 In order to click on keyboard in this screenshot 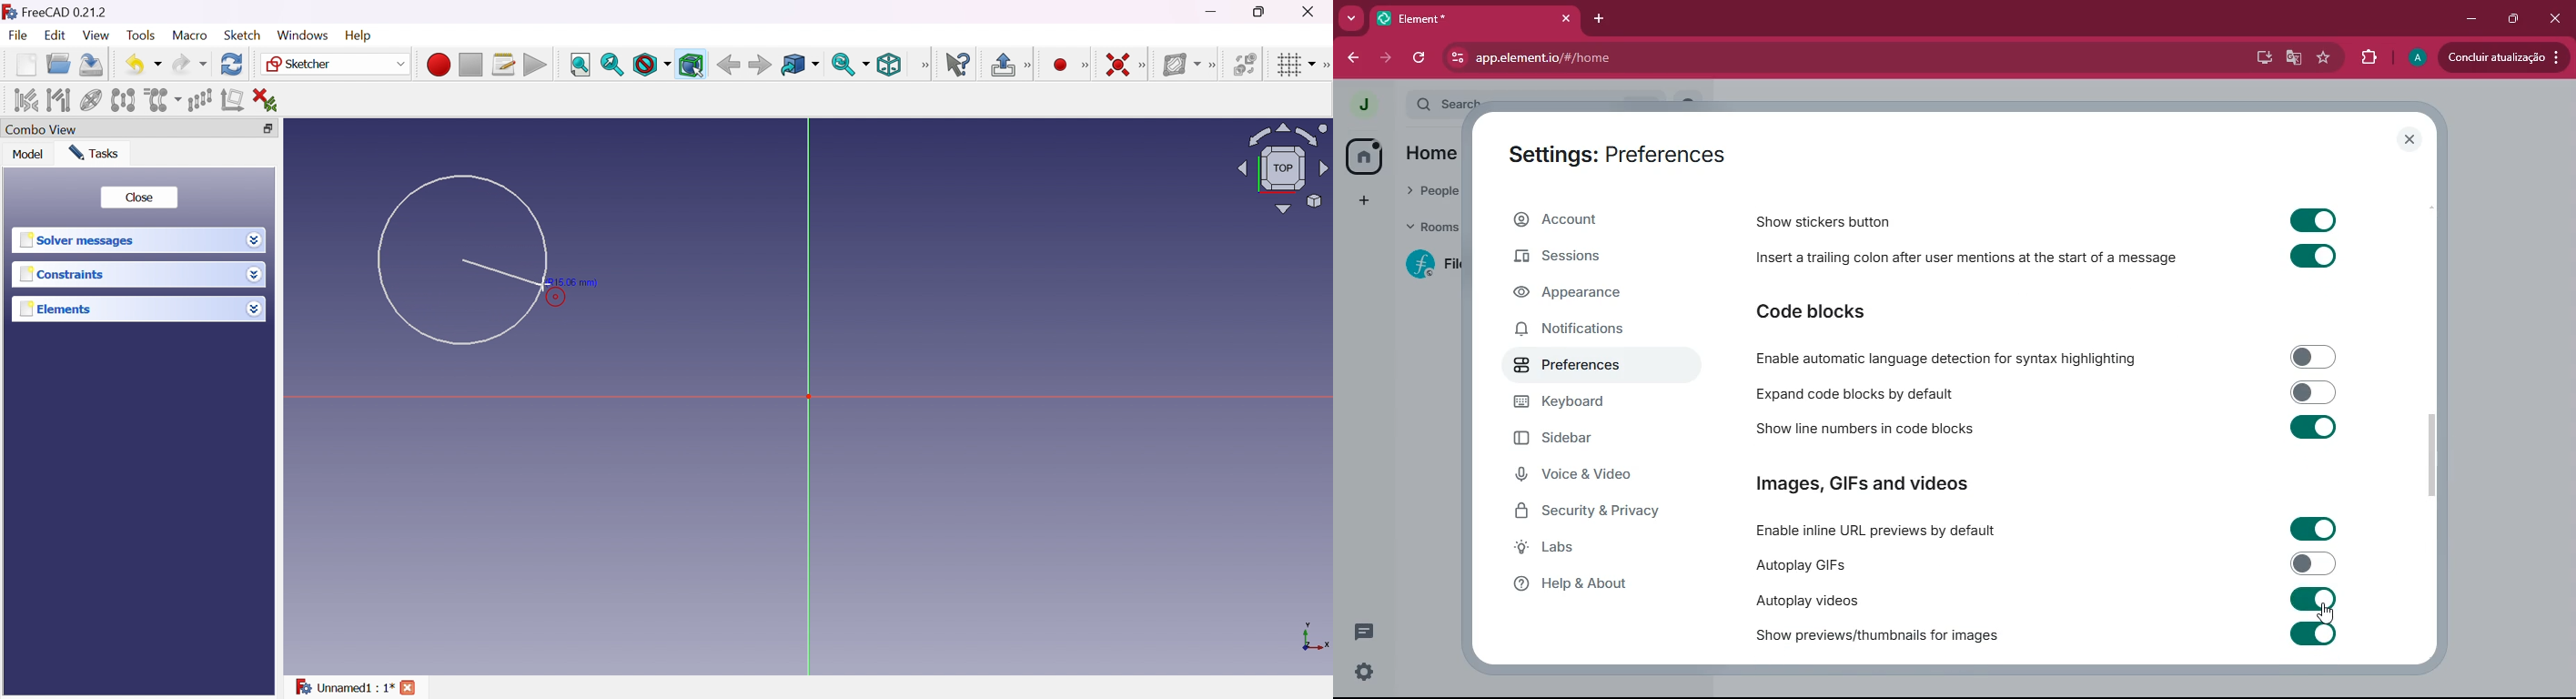, I will do `click(1596, 403)`.